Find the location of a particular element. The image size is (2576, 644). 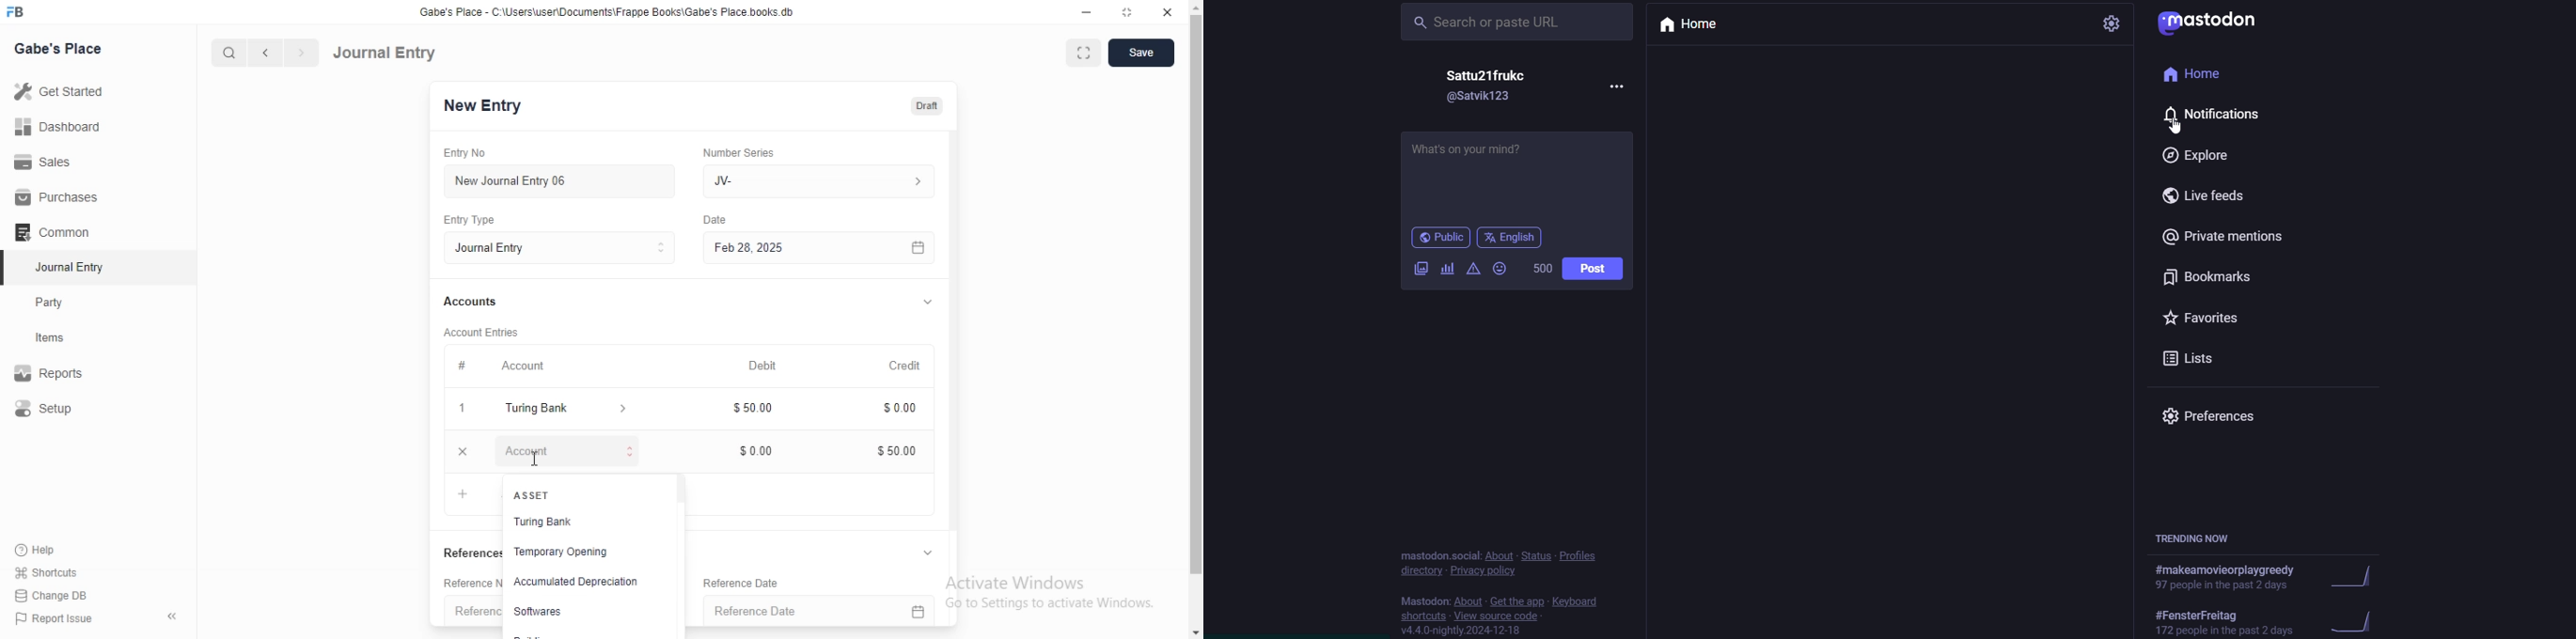

Get Started is located at coordinates (63, 91).